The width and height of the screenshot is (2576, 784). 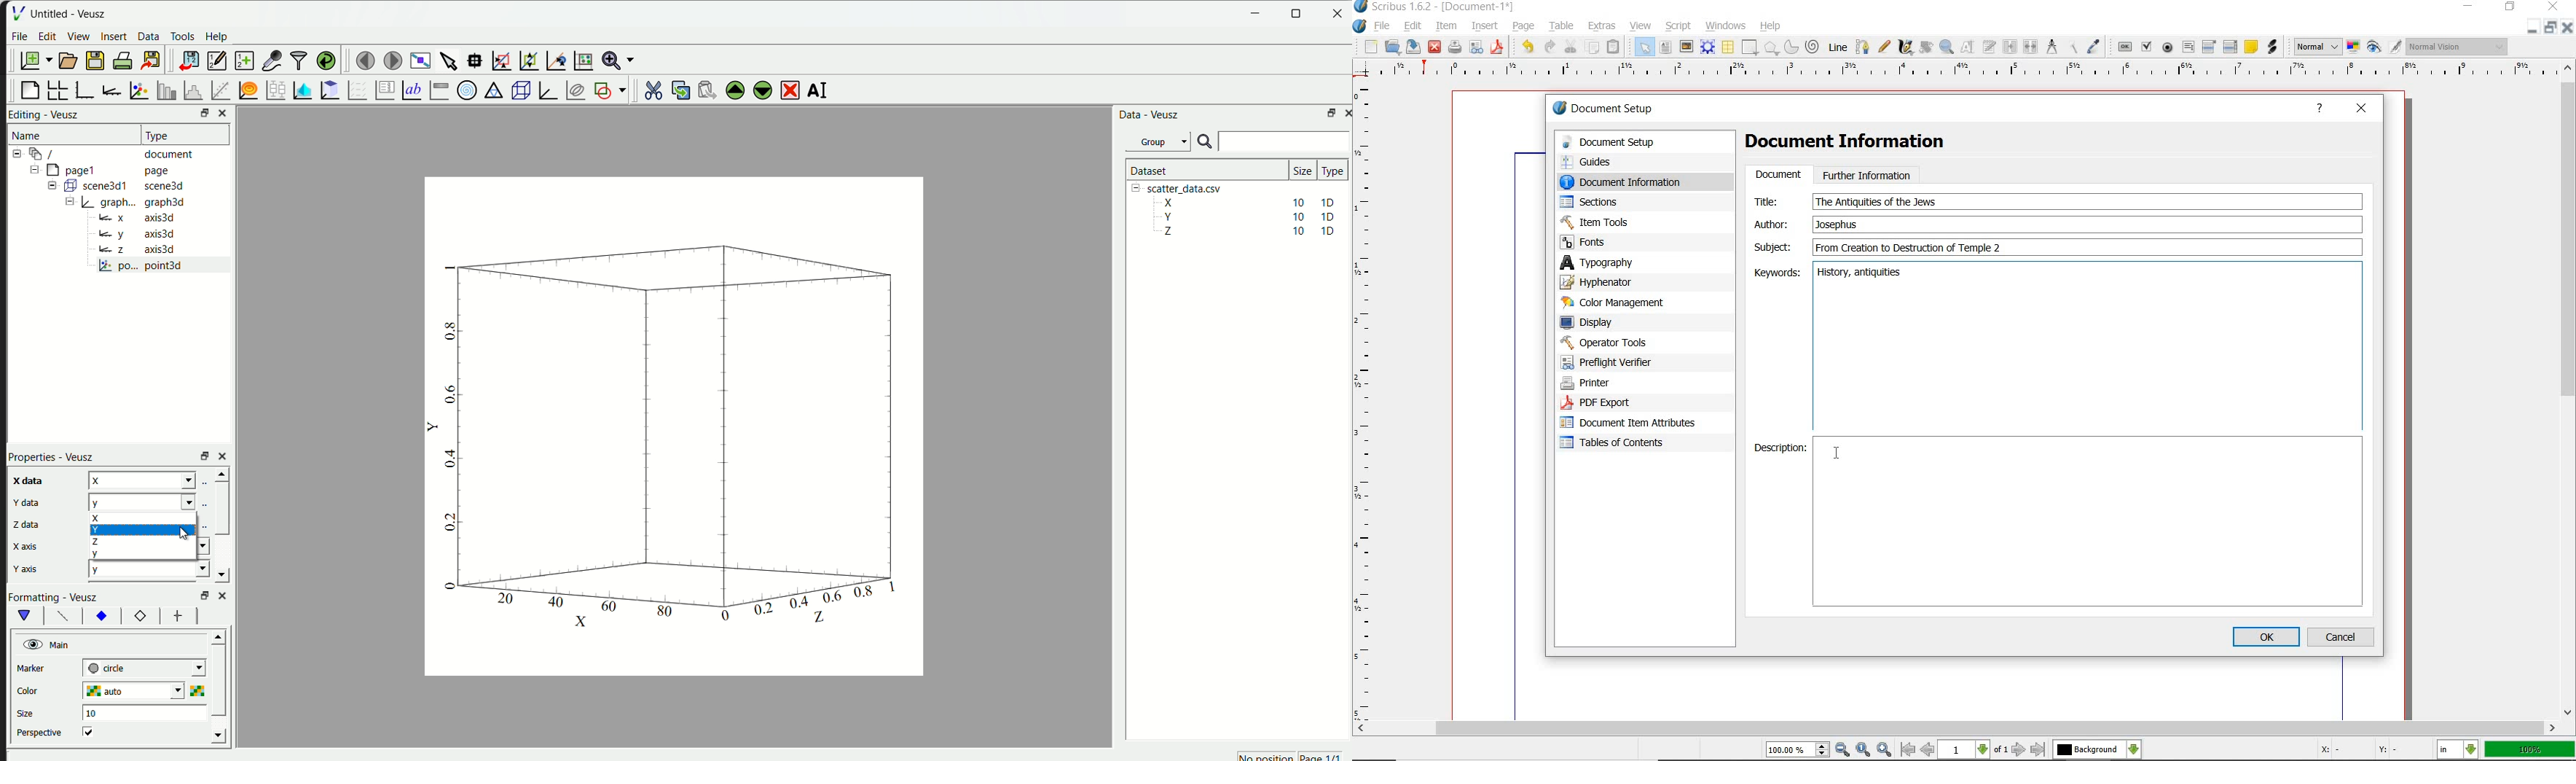 I want to click on x data, so click(x=27, y=481).